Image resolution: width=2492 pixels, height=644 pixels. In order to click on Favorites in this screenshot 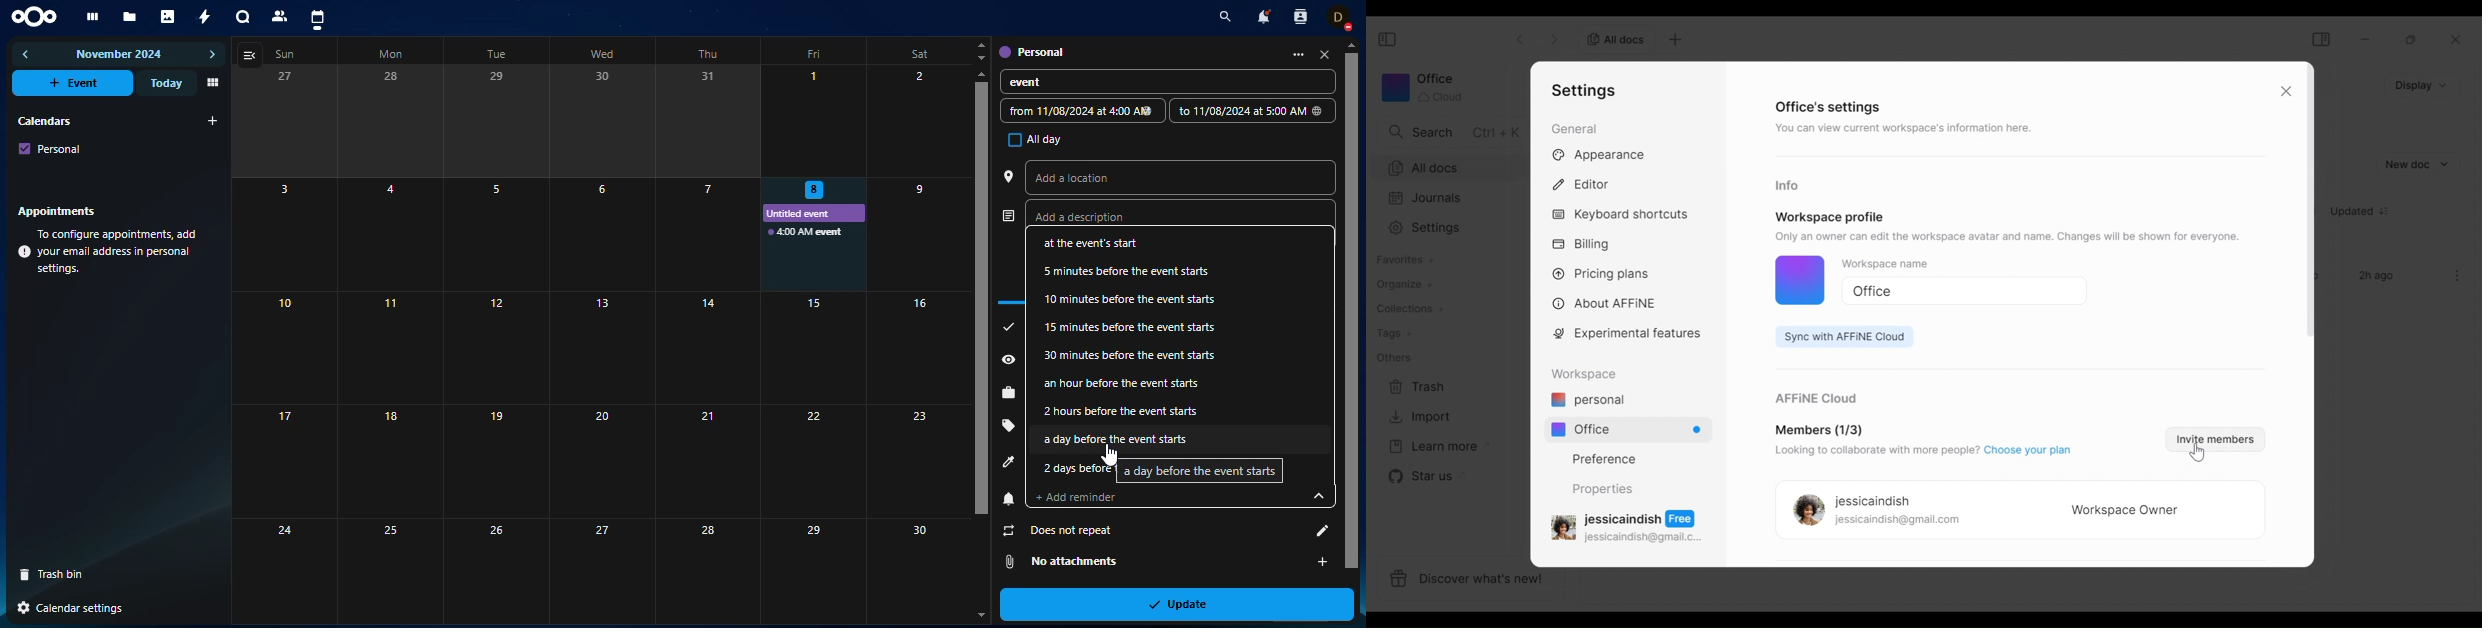, I will do `click(1404, 260)`.